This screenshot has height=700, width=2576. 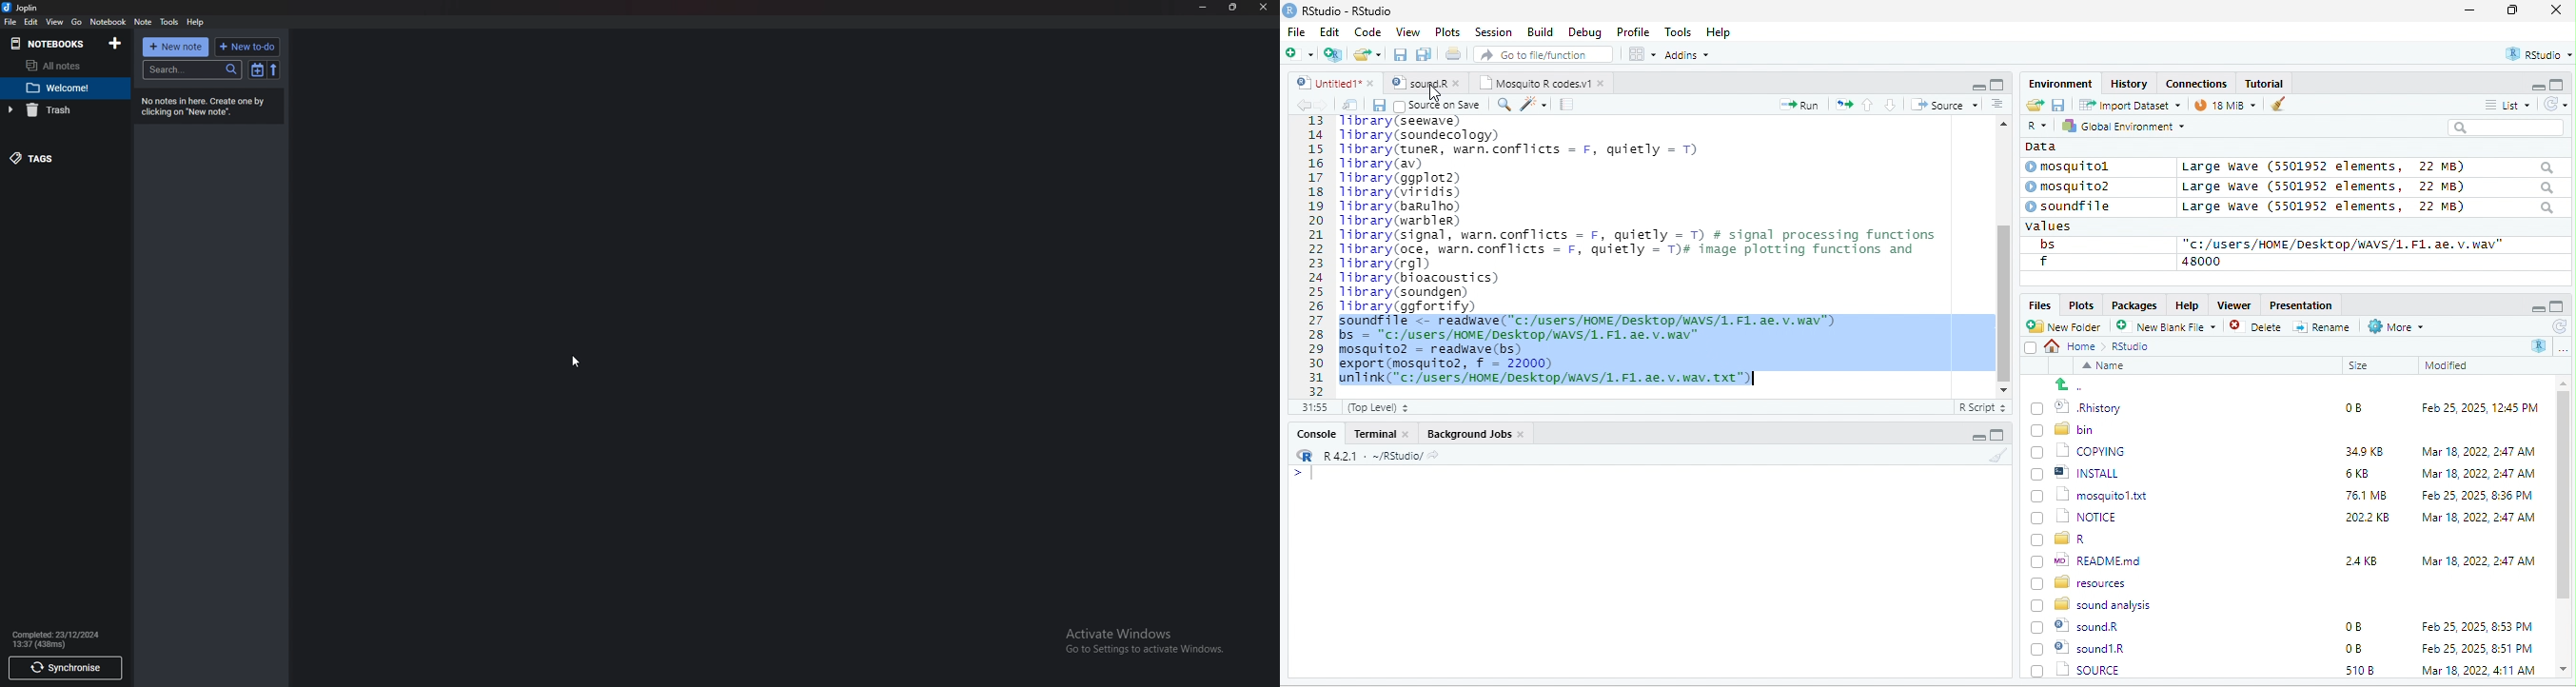 What do you see at coordinates (21, 7) in the screenshot?
I see `Joplin` at bounding box center [21, 7].